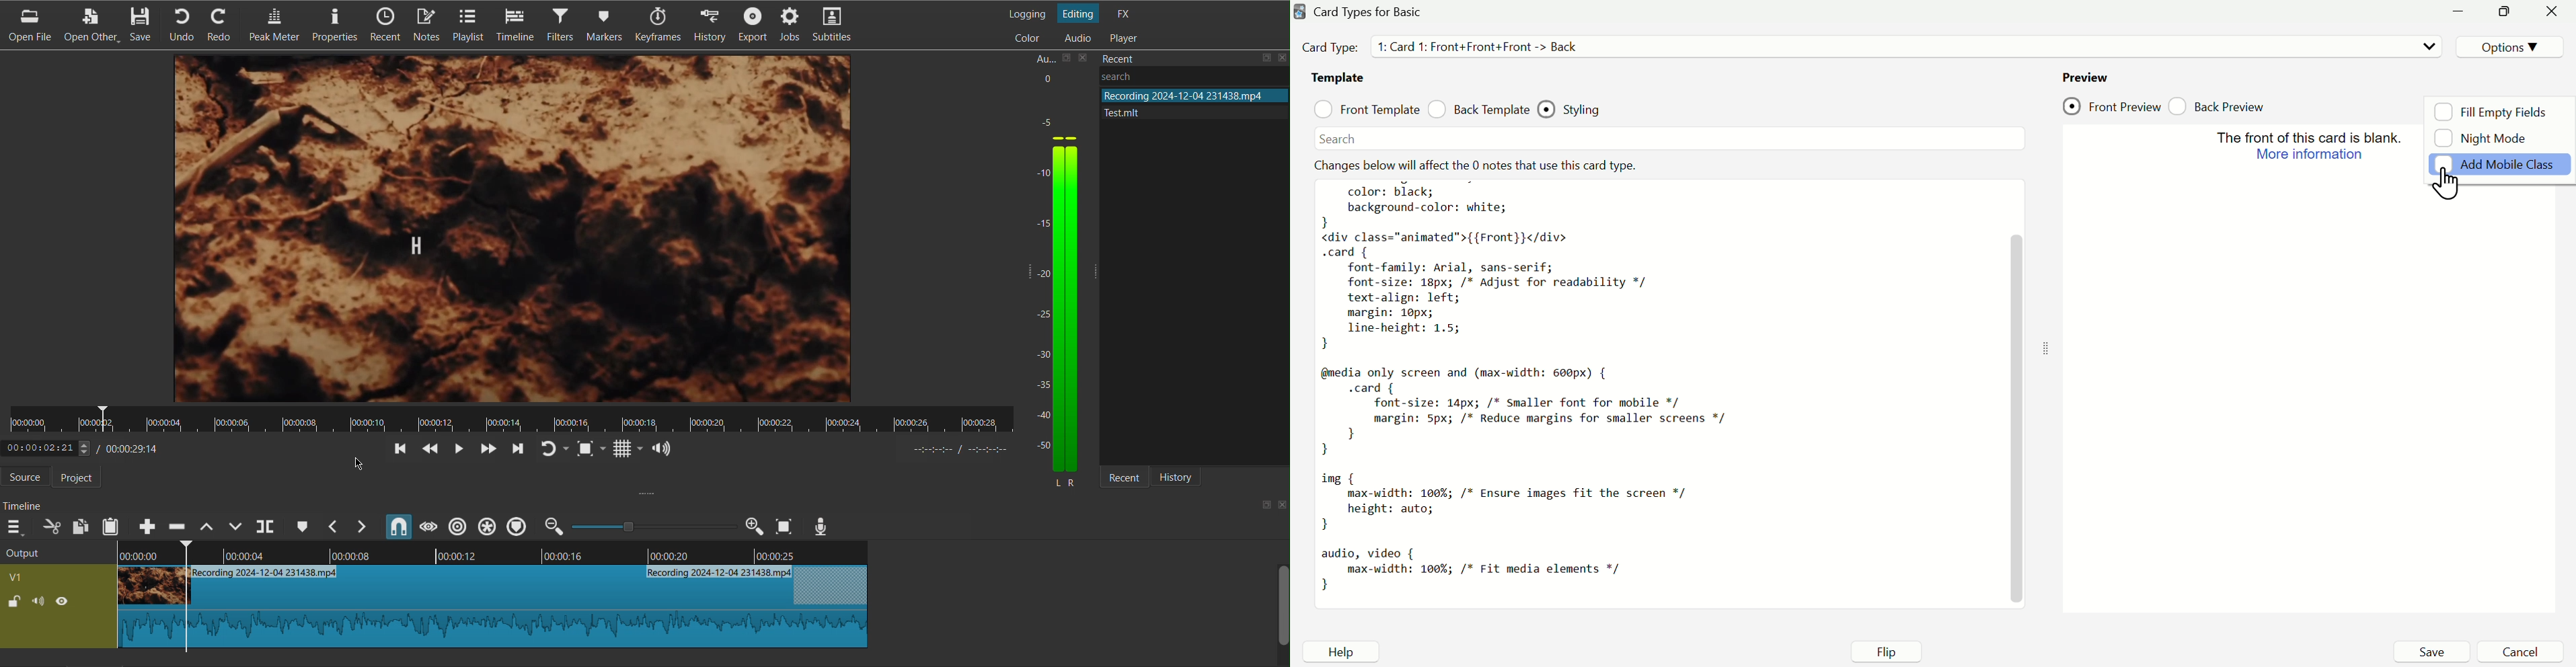 Image resolution: width=2576 pixels, height=672 pixels. What do you see at coordinates (271, 26) in the screenshot?
I see `Peak Meter` at bounding box center [271, 26].